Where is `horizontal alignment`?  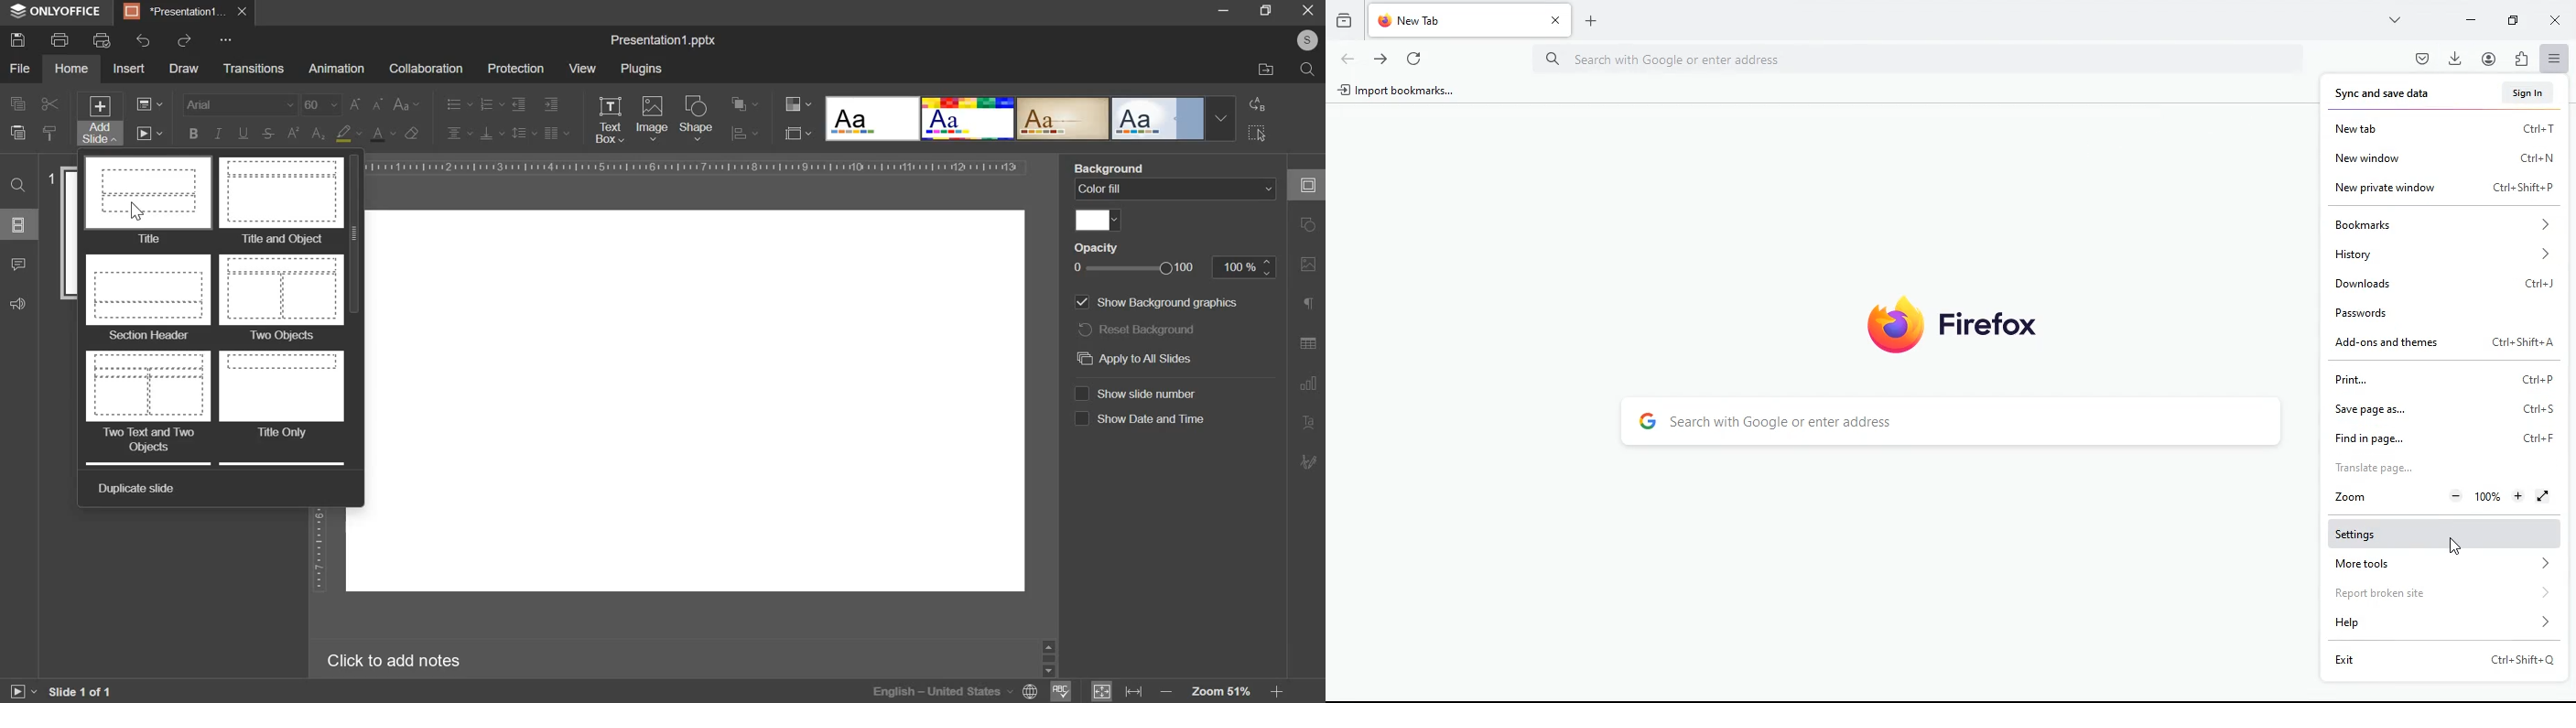 horizontal alignment is located at coordinates (459, 131).